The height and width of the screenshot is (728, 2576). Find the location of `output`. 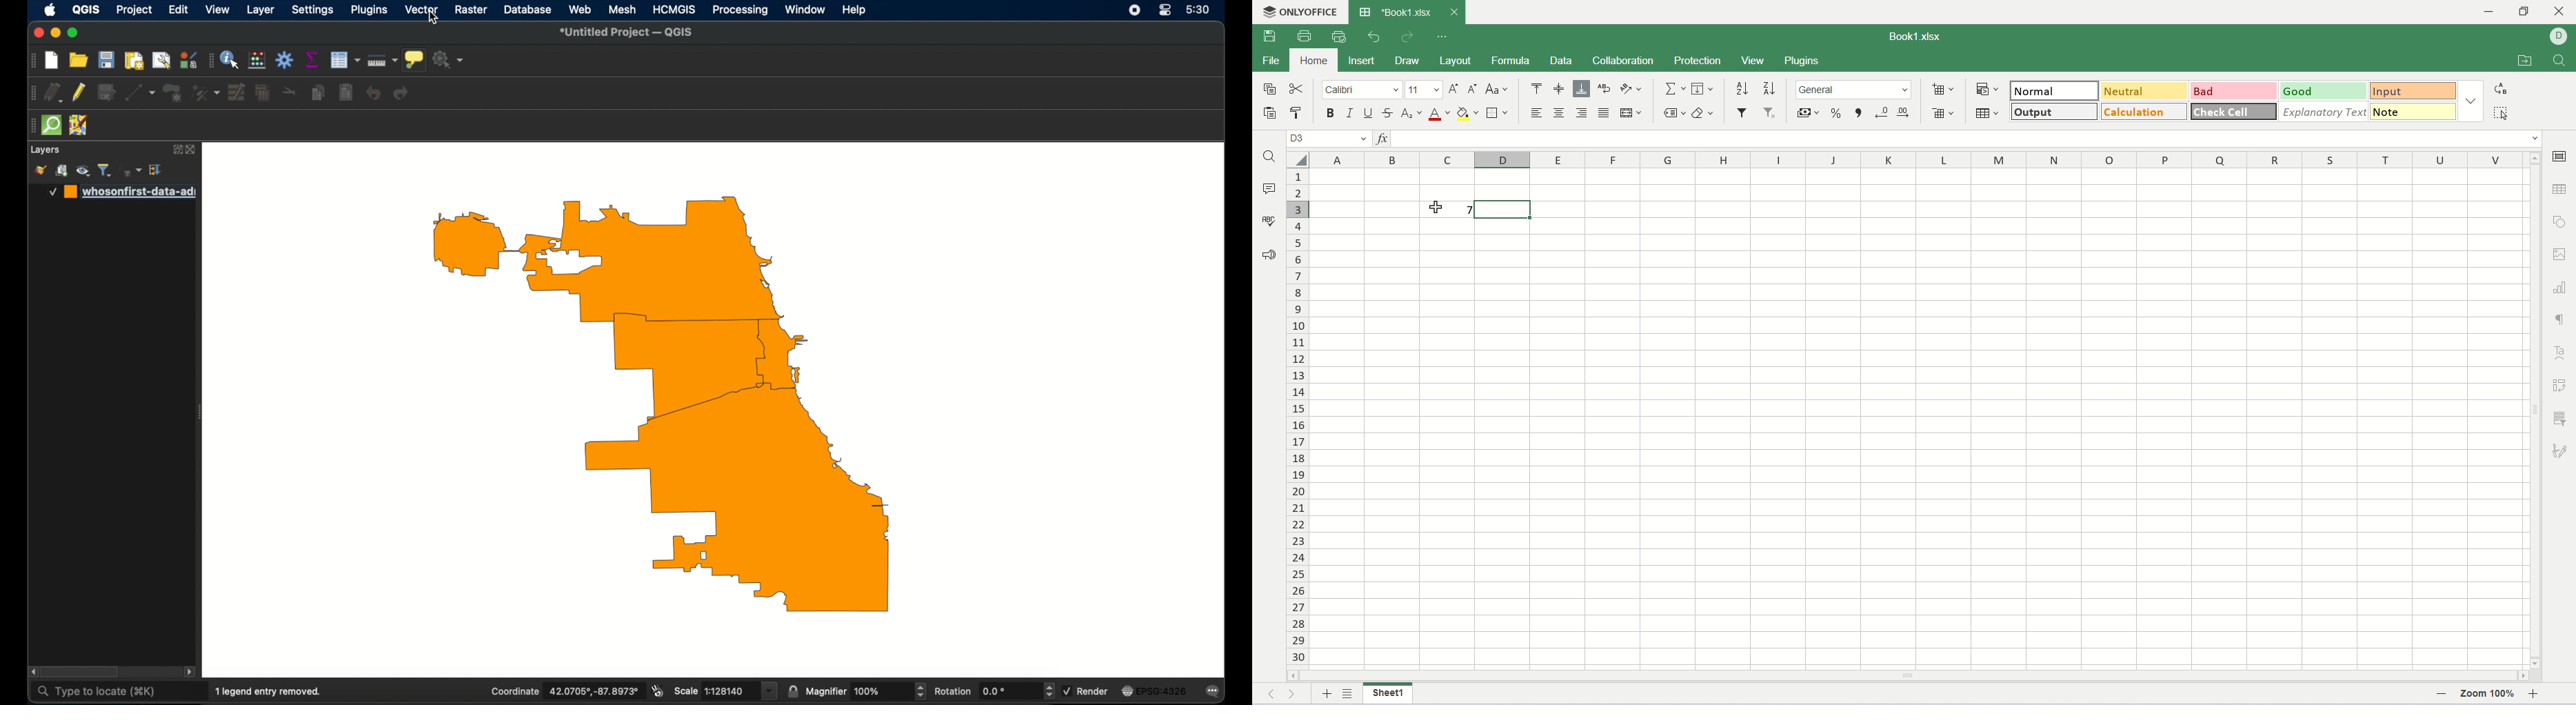

output is located at coordinates (2056, 112).